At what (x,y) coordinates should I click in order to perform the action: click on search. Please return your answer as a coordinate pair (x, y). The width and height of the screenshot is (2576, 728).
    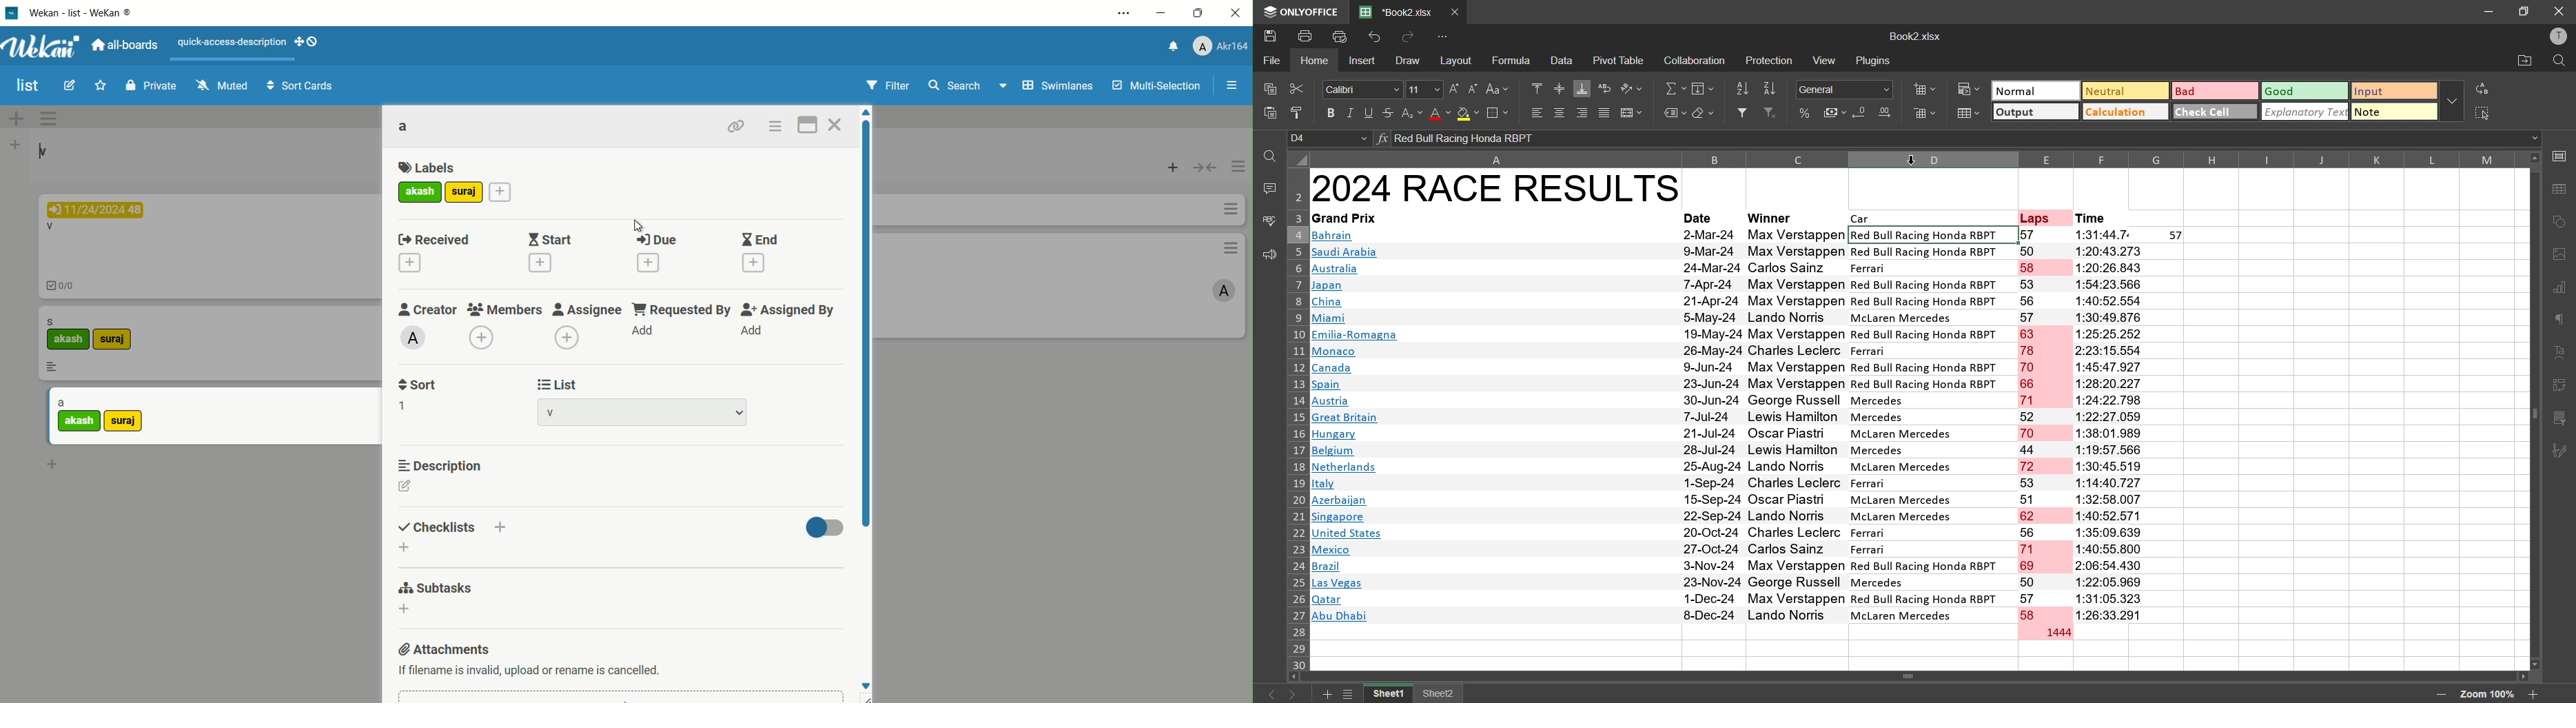
    Looking at the image, I should click on (956, 85).